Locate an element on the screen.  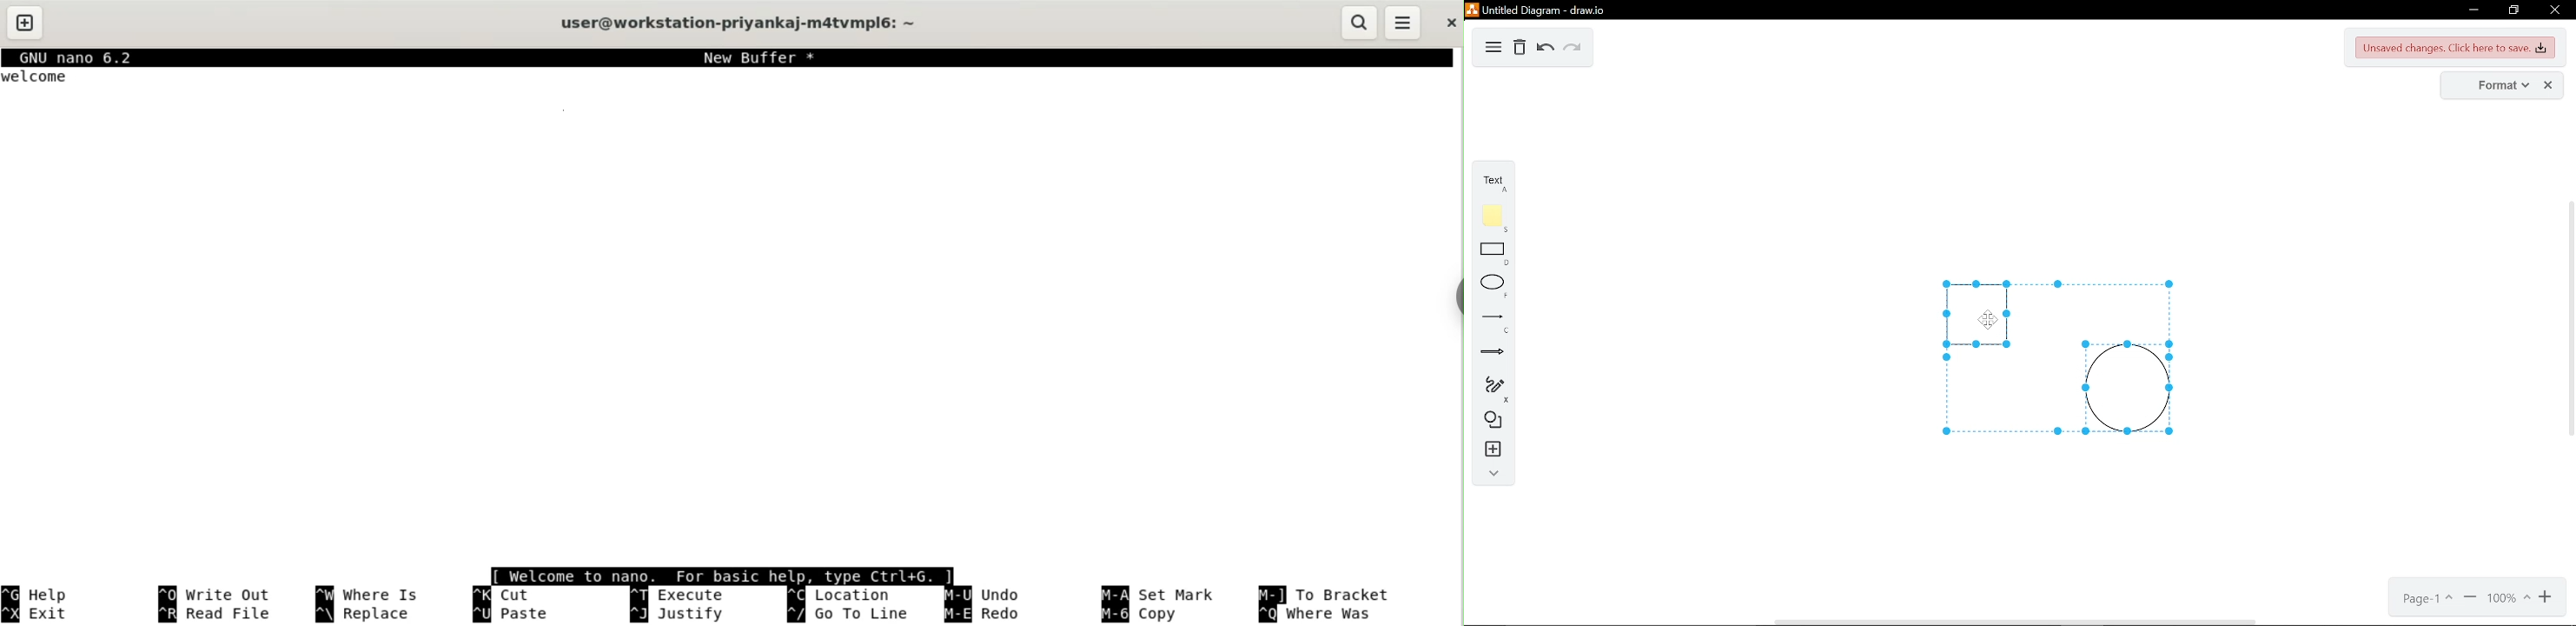
collapse is located at coordinates (1491, 476).